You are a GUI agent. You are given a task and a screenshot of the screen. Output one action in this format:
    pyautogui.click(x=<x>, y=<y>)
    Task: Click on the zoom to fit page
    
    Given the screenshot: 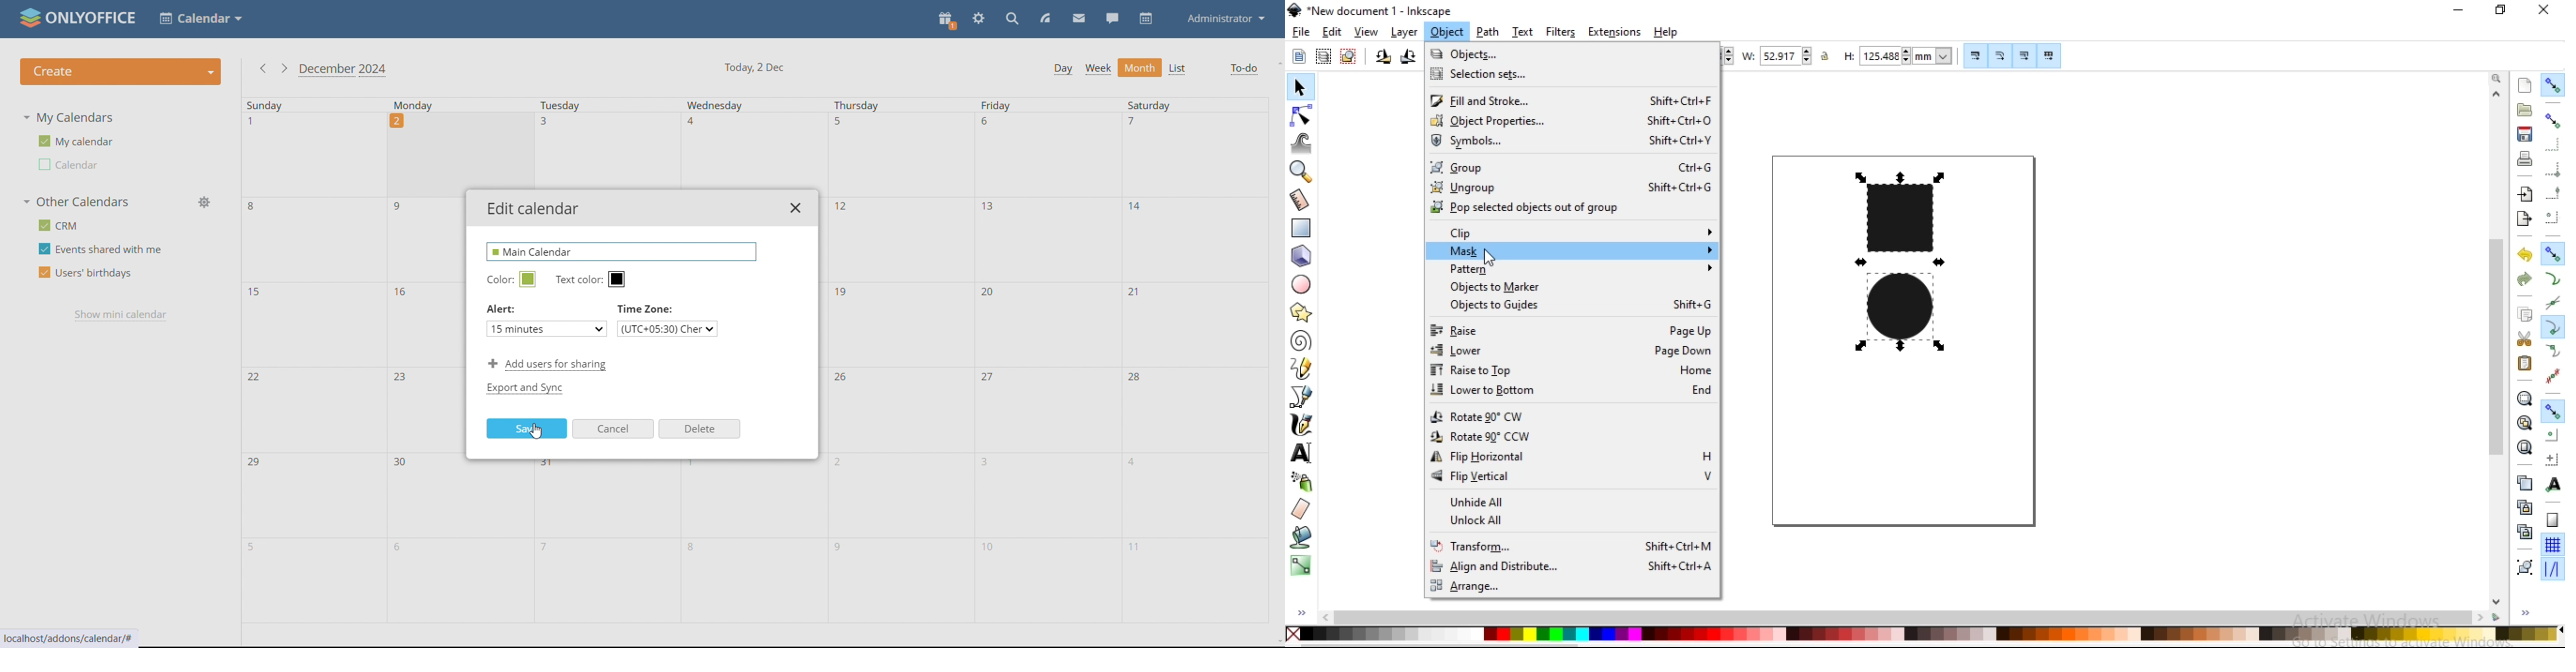 What is the action you would take?
    pyautogui.click(x=2525, y=447)
    